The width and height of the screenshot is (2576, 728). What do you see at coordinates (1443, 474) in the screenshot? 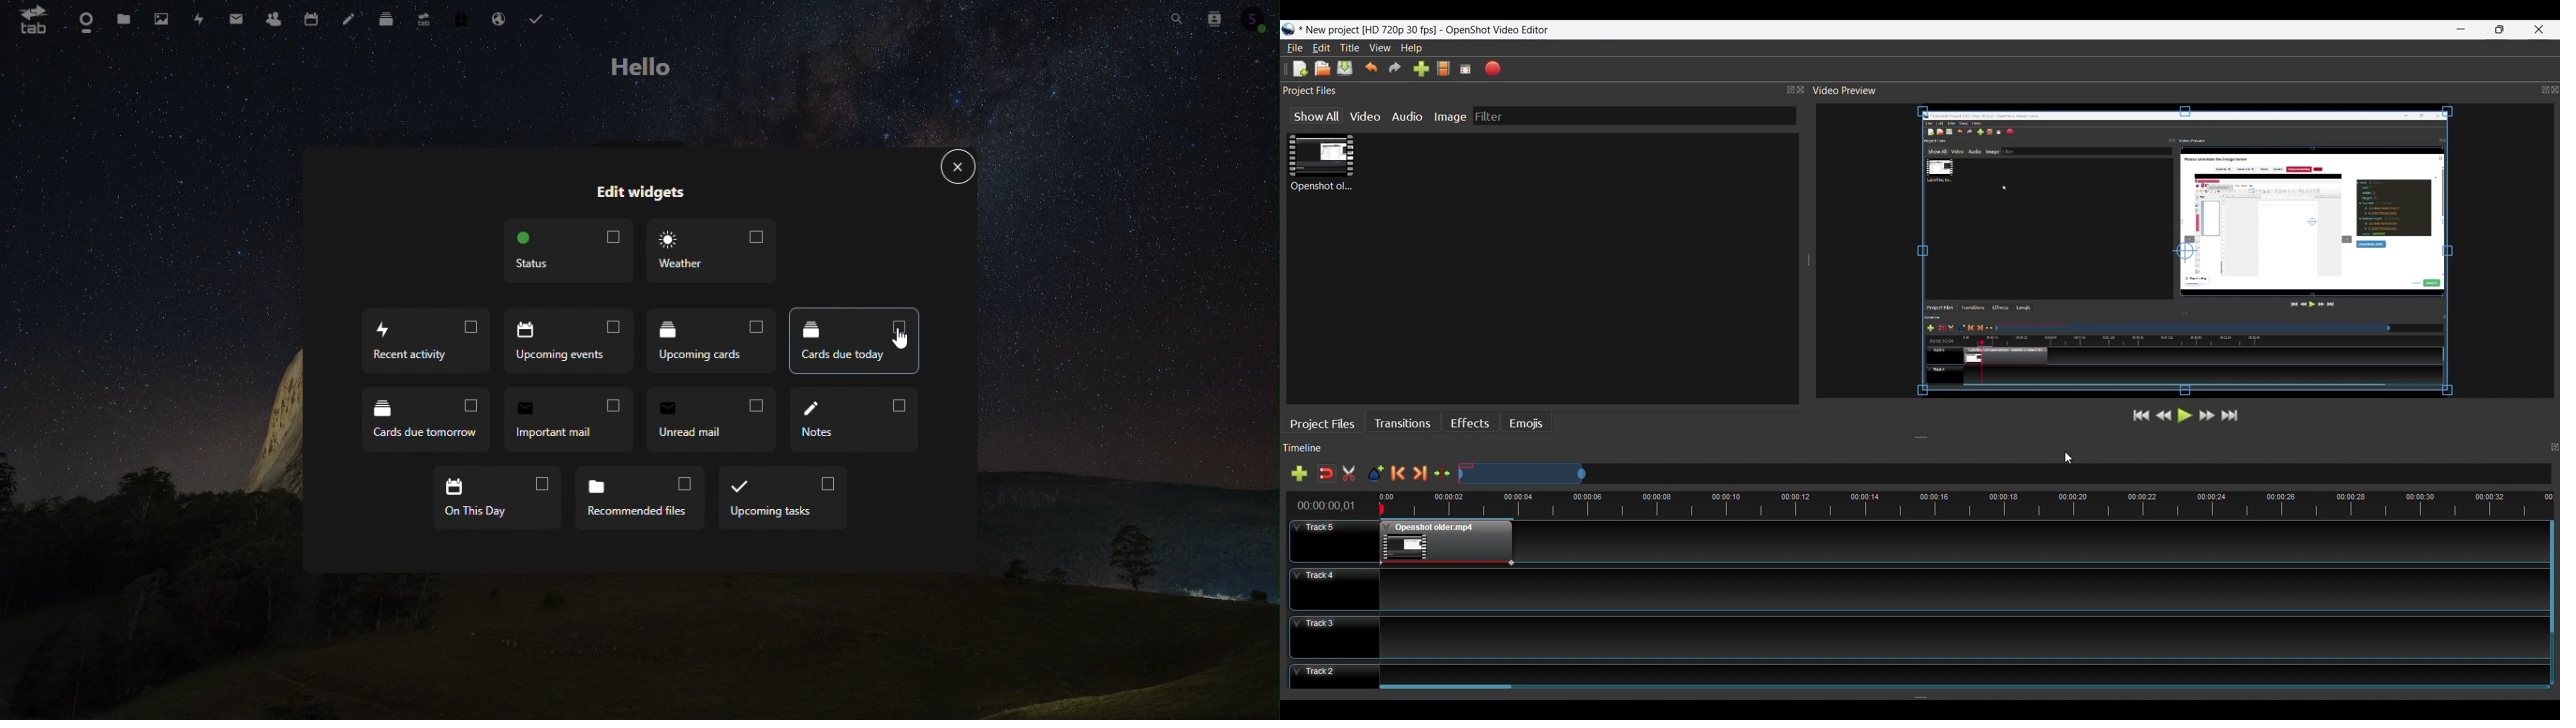
I see `Center te timeline at the playhead` at bounding box center [1443, 474].